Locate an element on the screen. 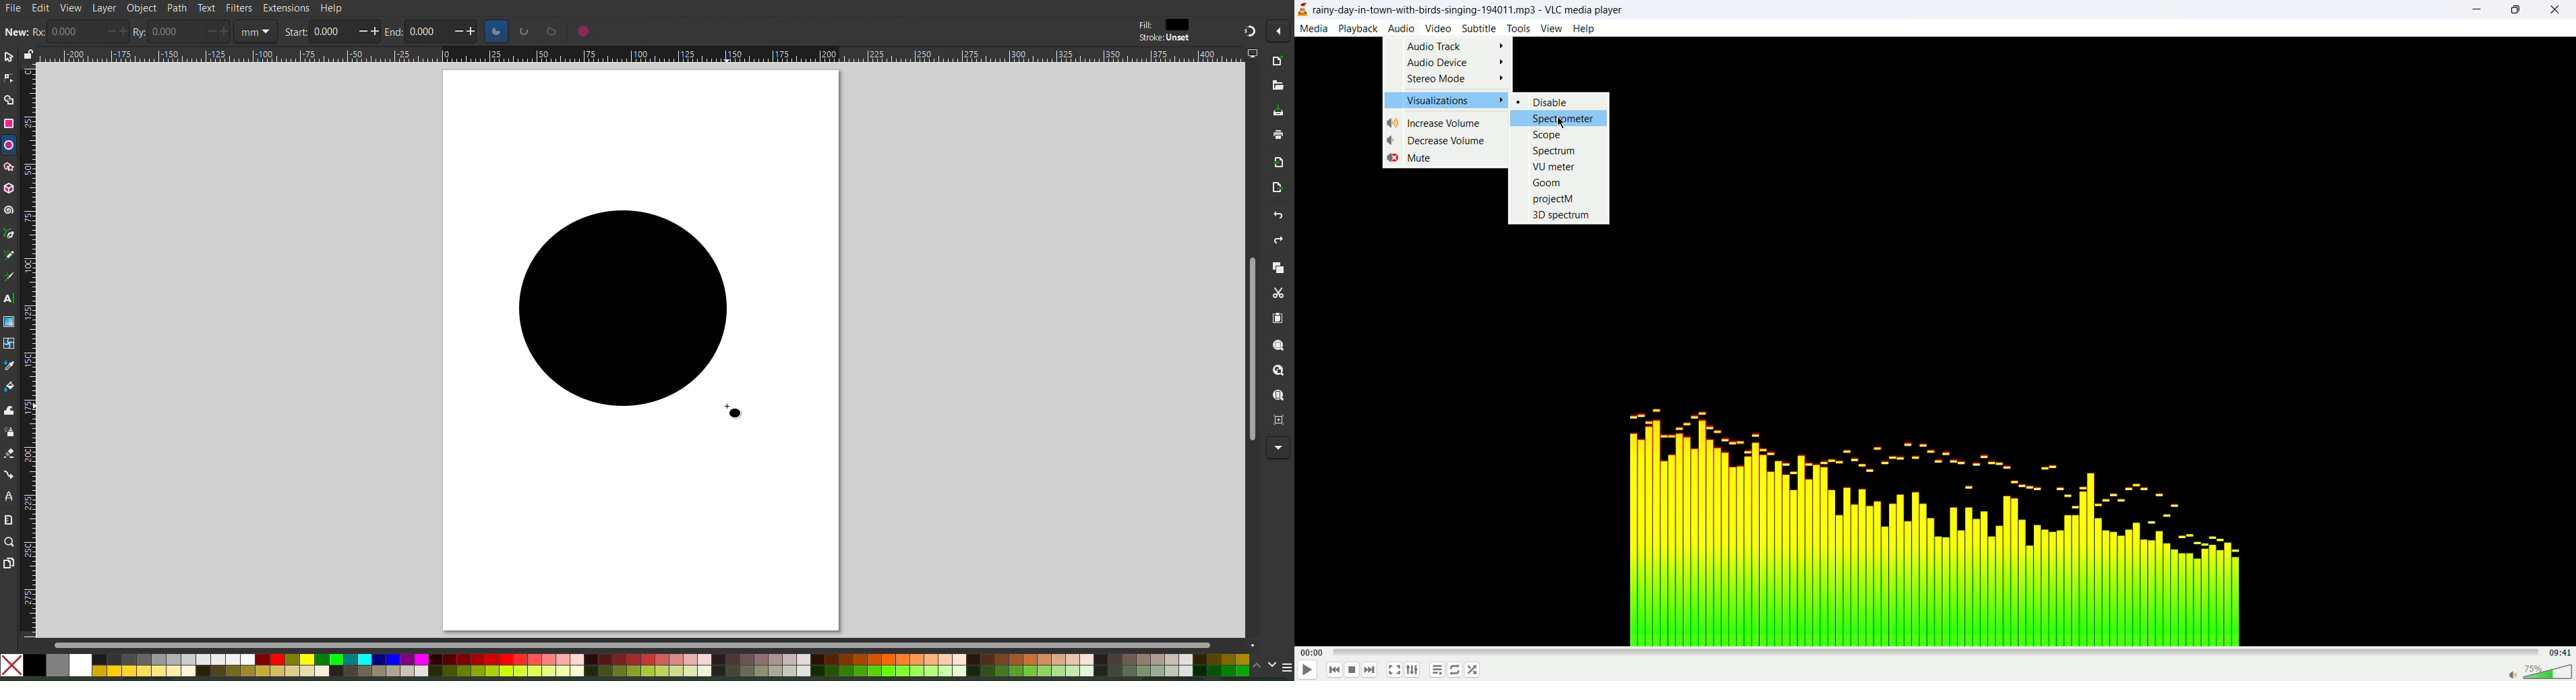 The width and height of the screenshot is (2576, 700). next is located at coordinates (1371, 670).